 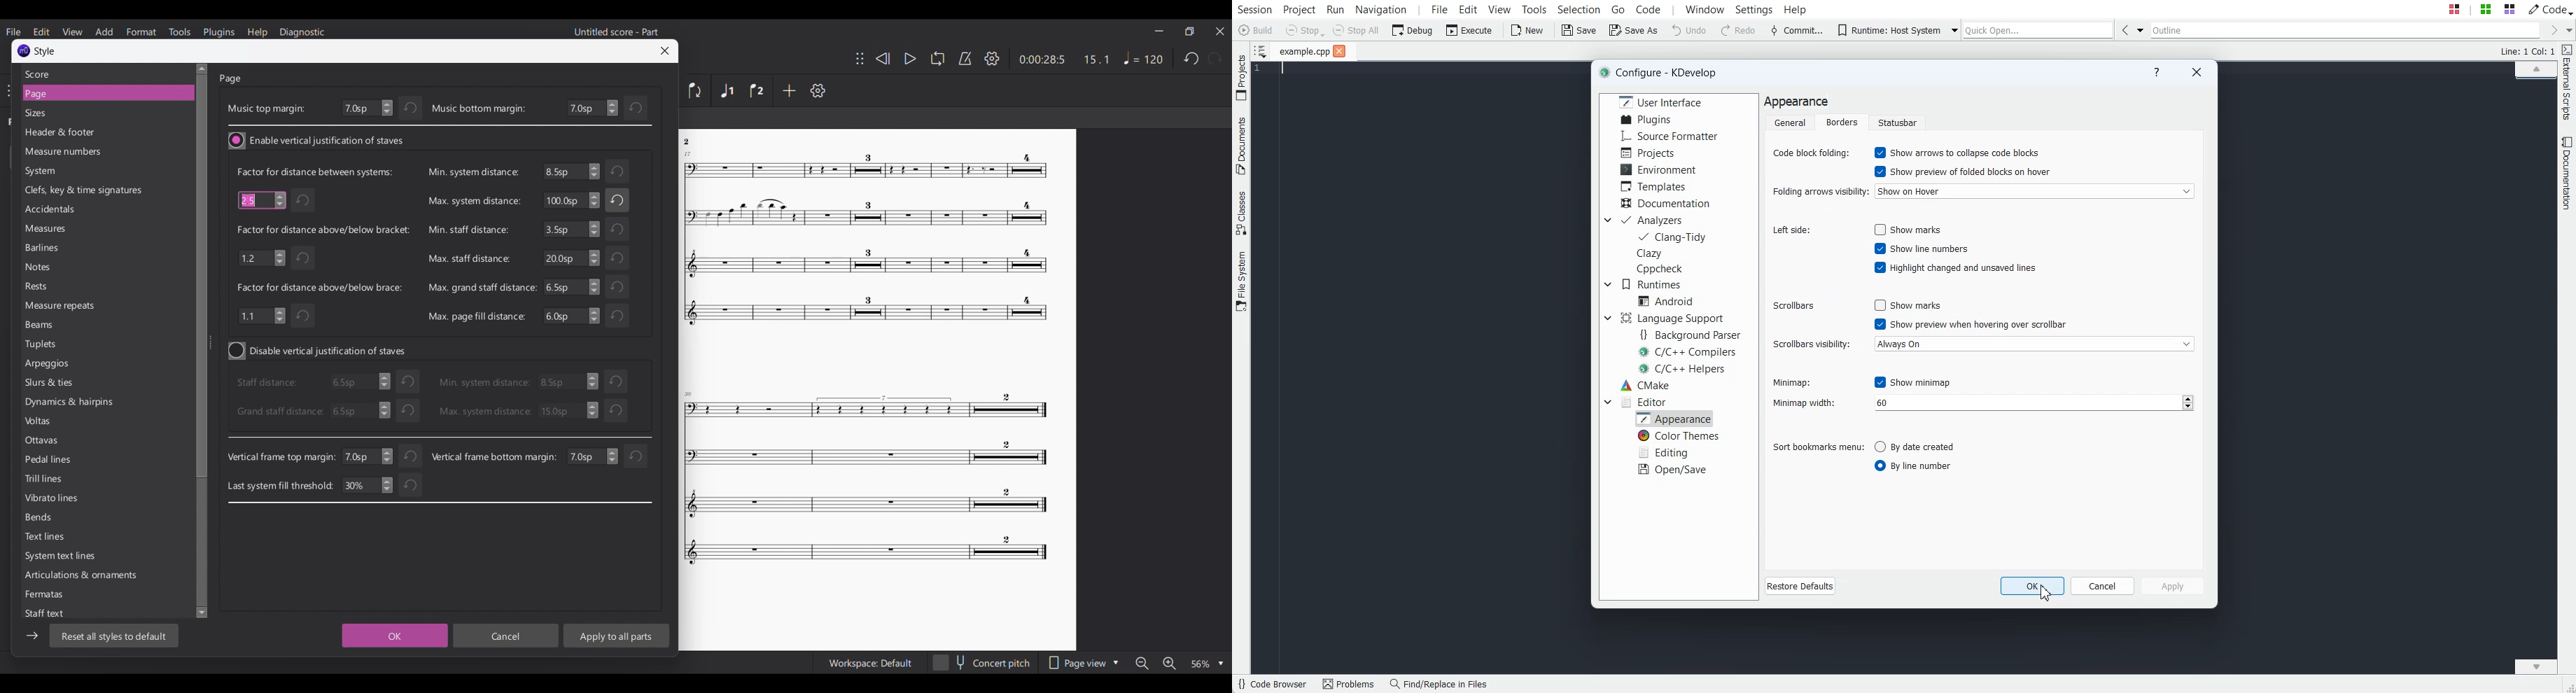 I want to click on Plugins, so click(x=1648, y=119).